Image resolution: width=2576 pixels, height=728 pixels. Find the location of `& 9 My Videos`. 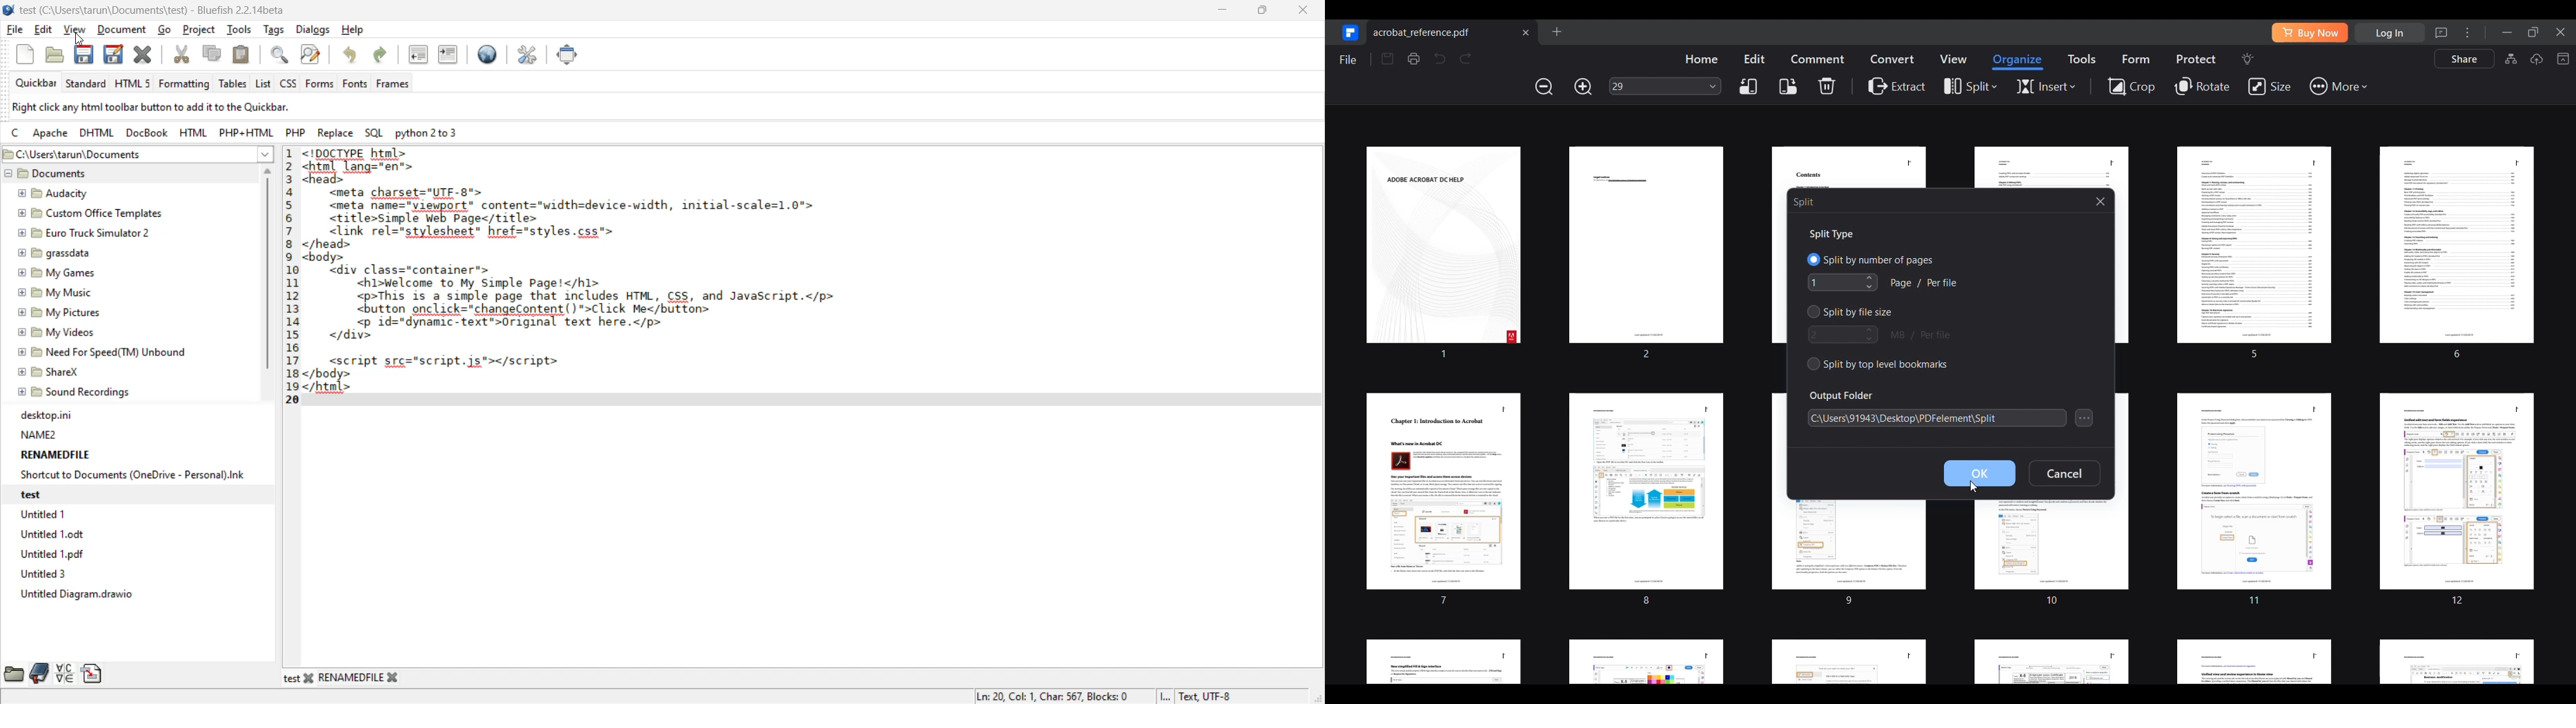

& 9 My Videos is located at coordinates (55, 333).